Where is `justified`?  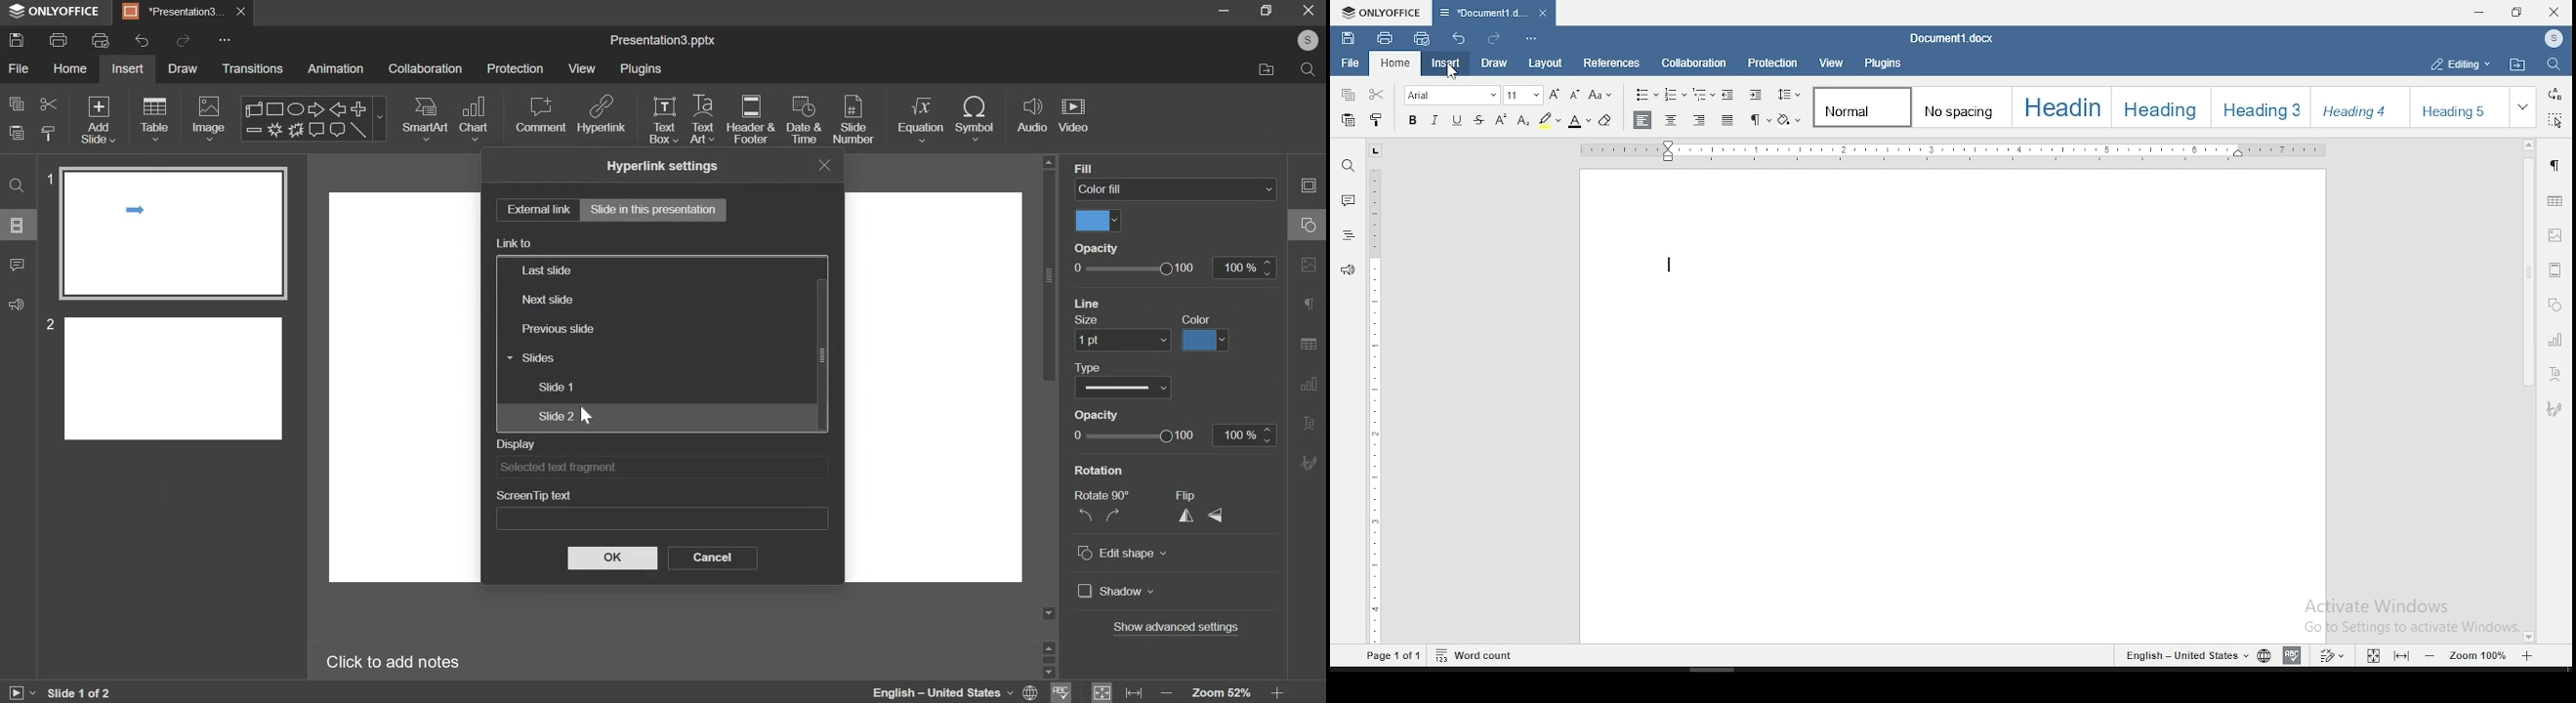 justified is located at coordinates (1729, 119).